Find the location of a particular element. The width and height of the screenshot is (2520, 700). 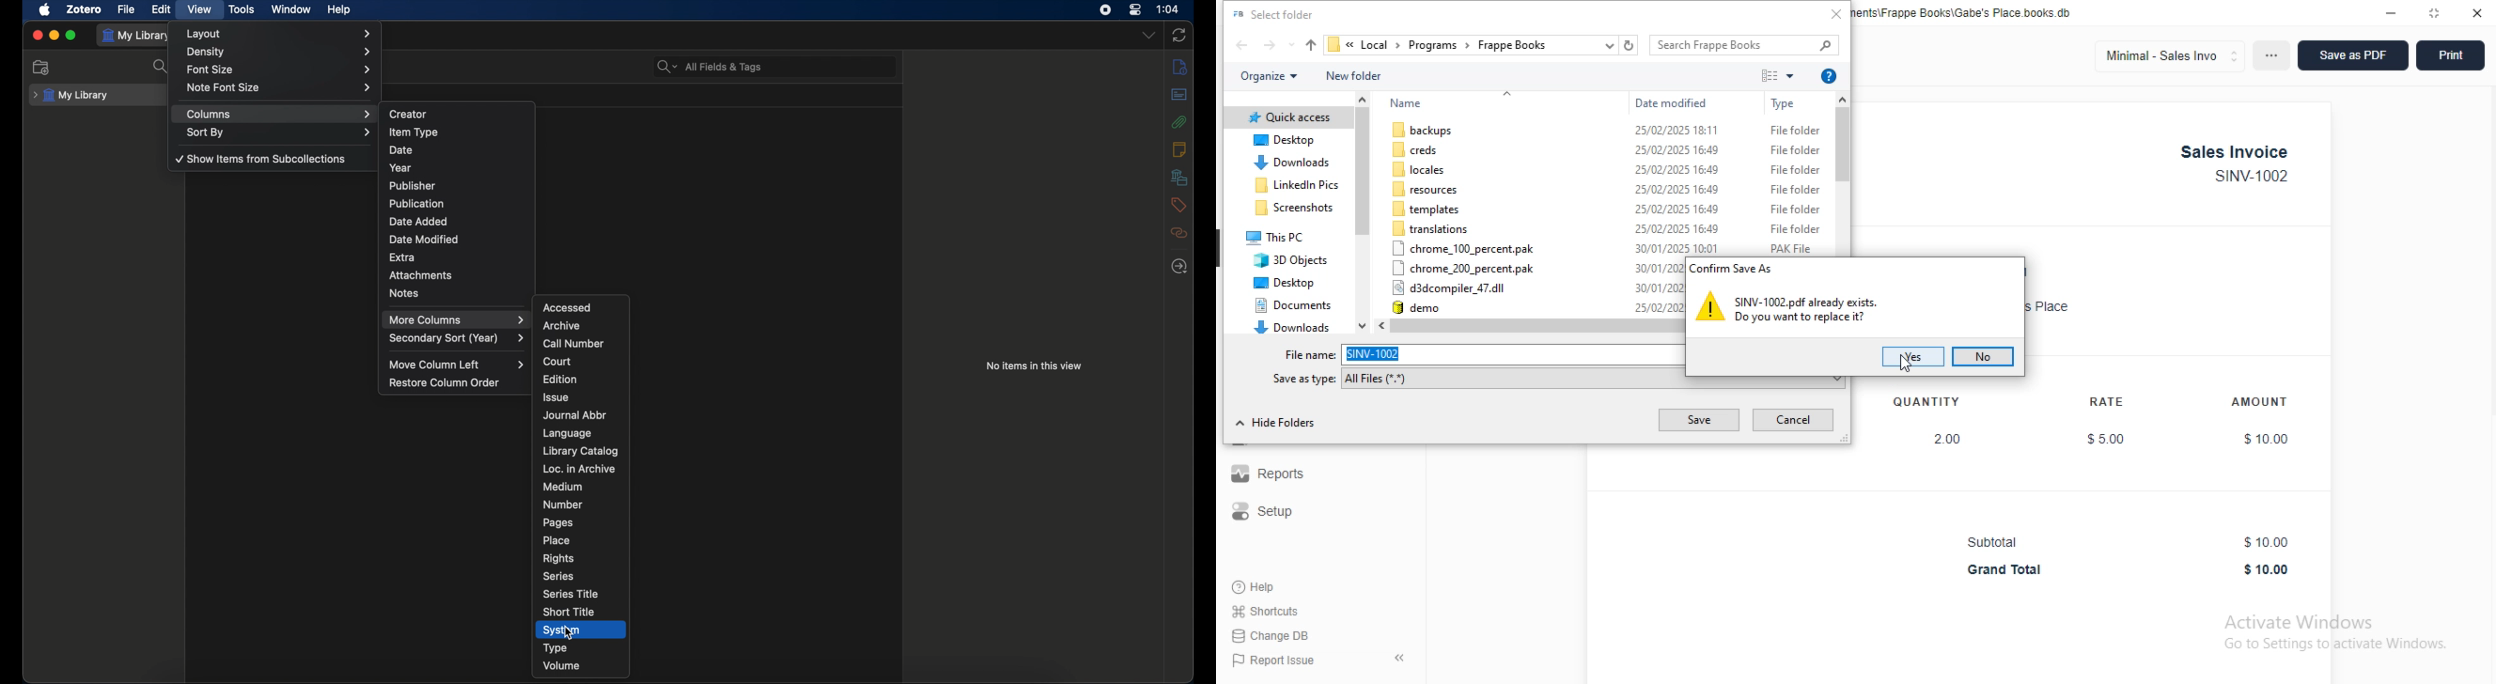

RATE is located at coordinates (2108, 401).